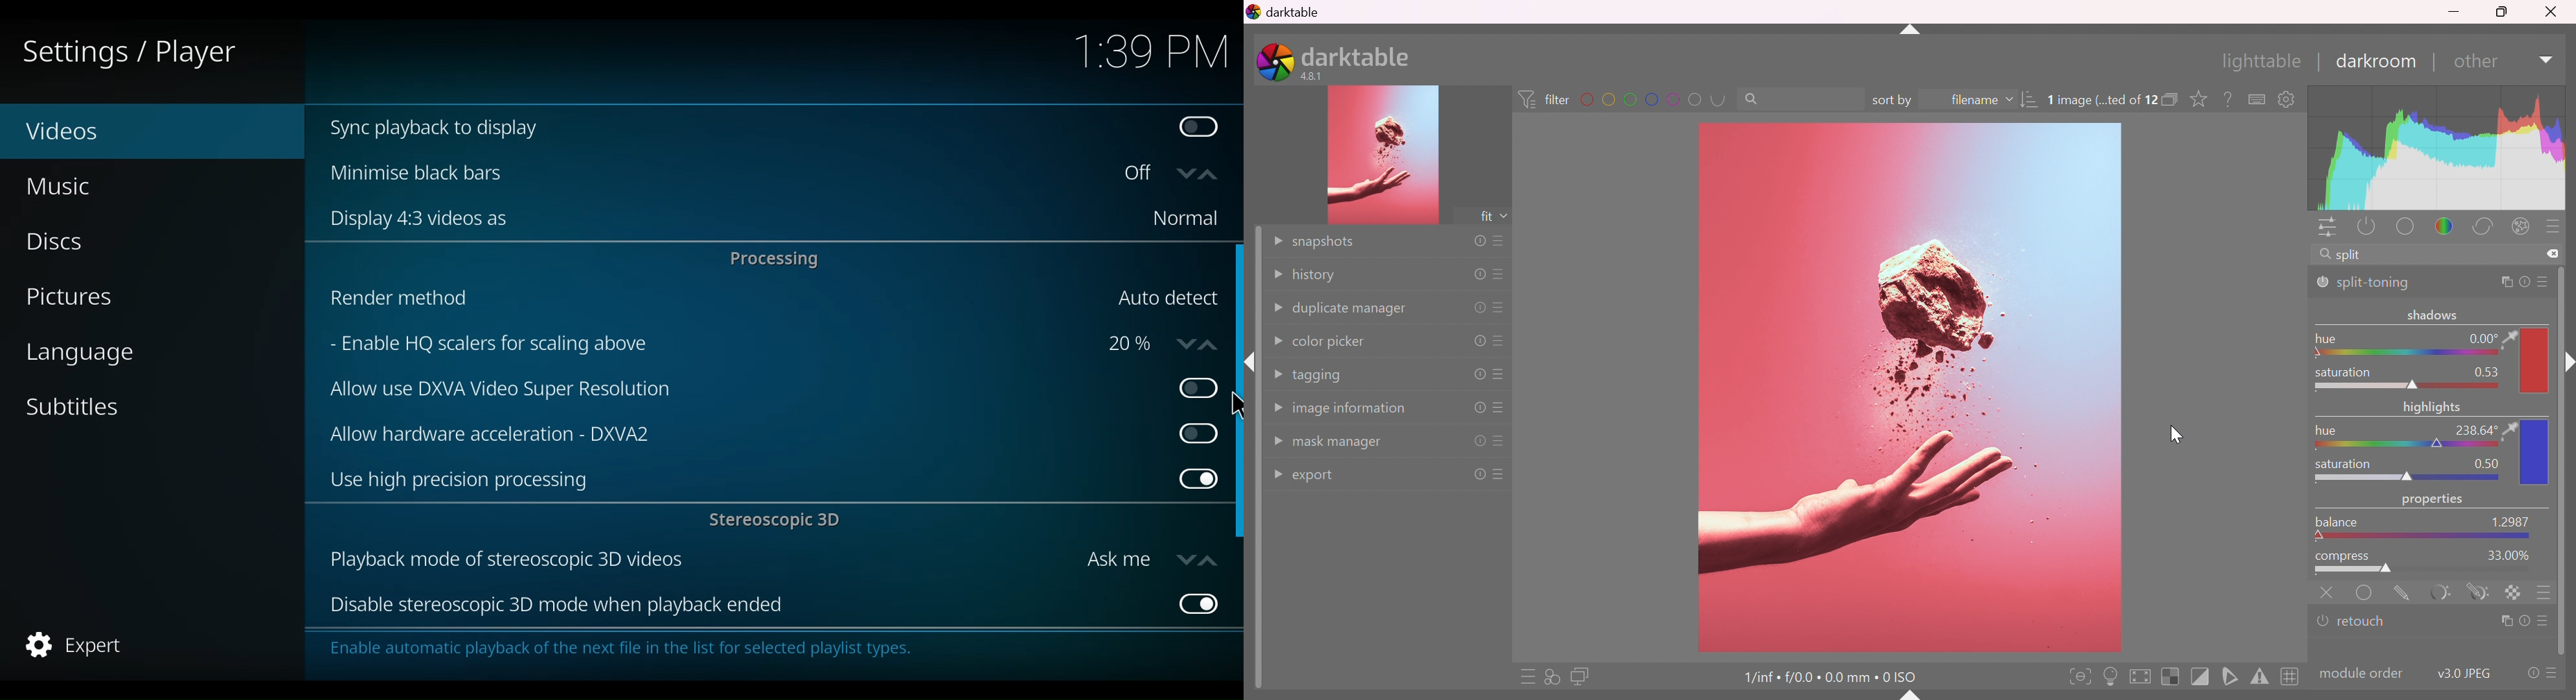 This screenshot has height=700, width=2576. I want to click on define shortcuts, so click(2257, 101).